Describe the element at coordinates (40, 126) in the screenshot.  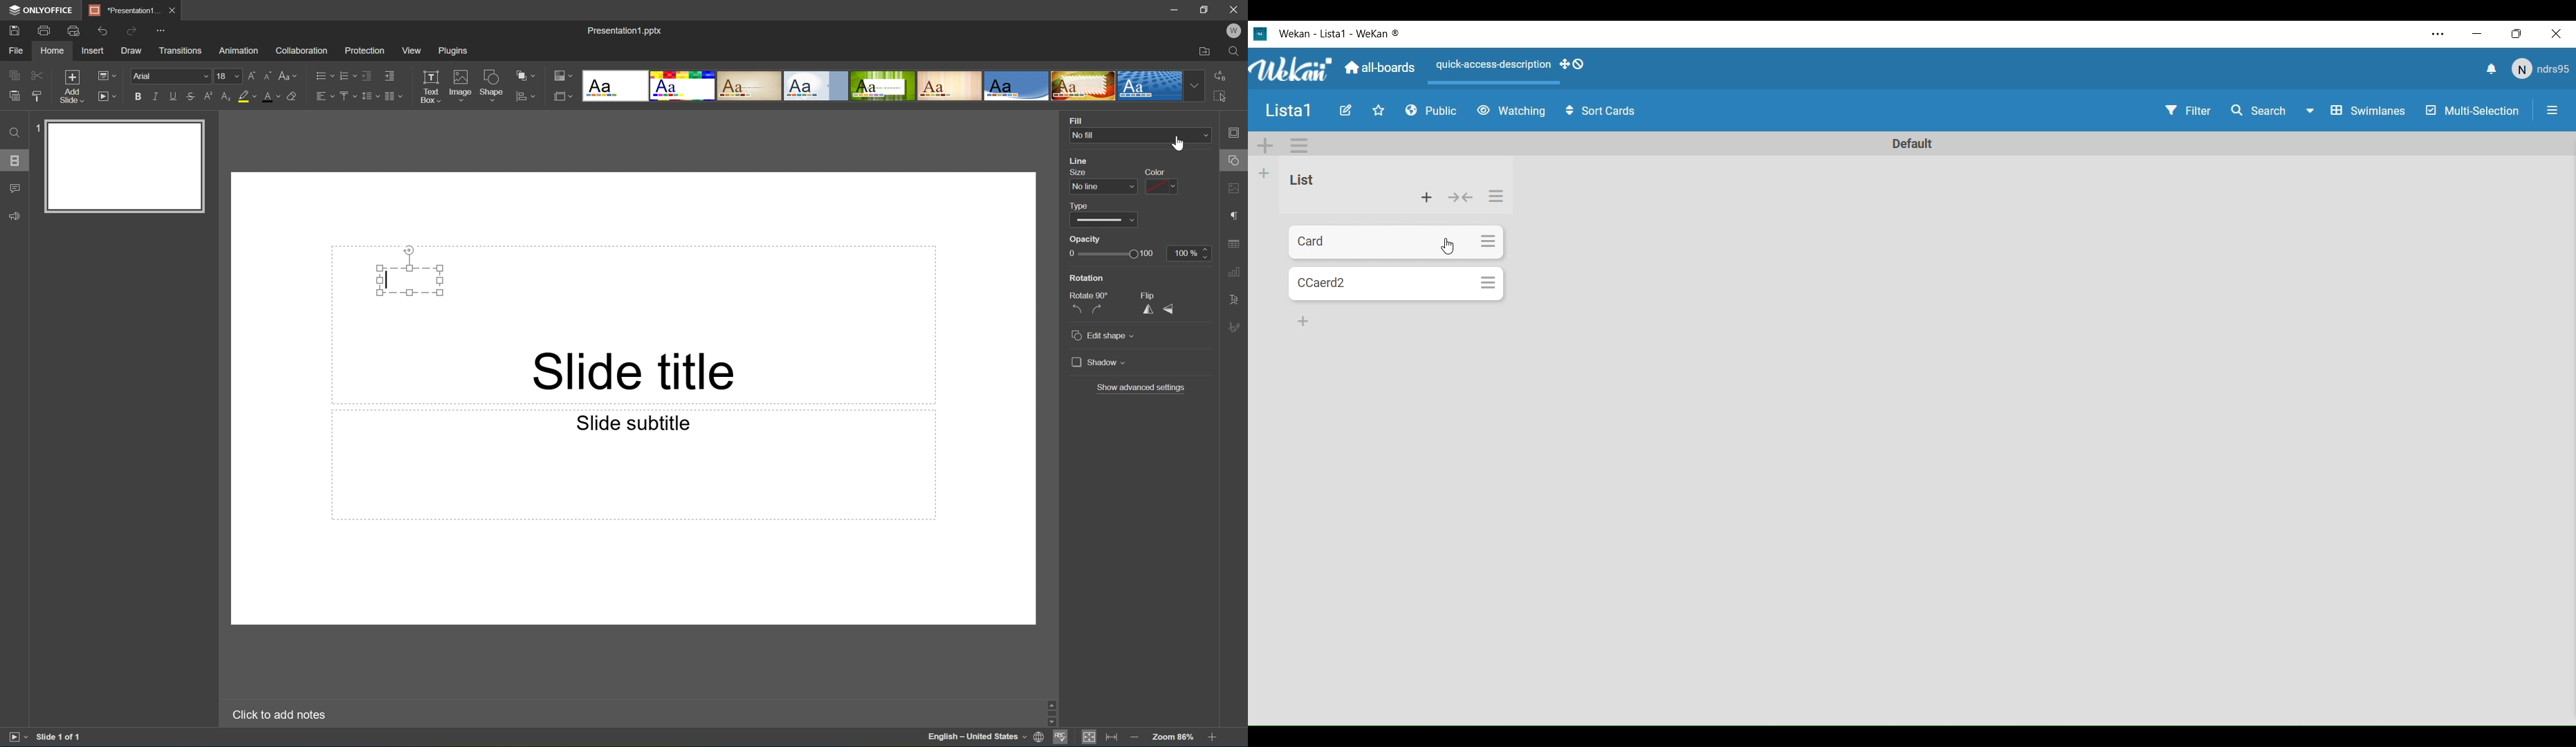
I see `1` at that location.